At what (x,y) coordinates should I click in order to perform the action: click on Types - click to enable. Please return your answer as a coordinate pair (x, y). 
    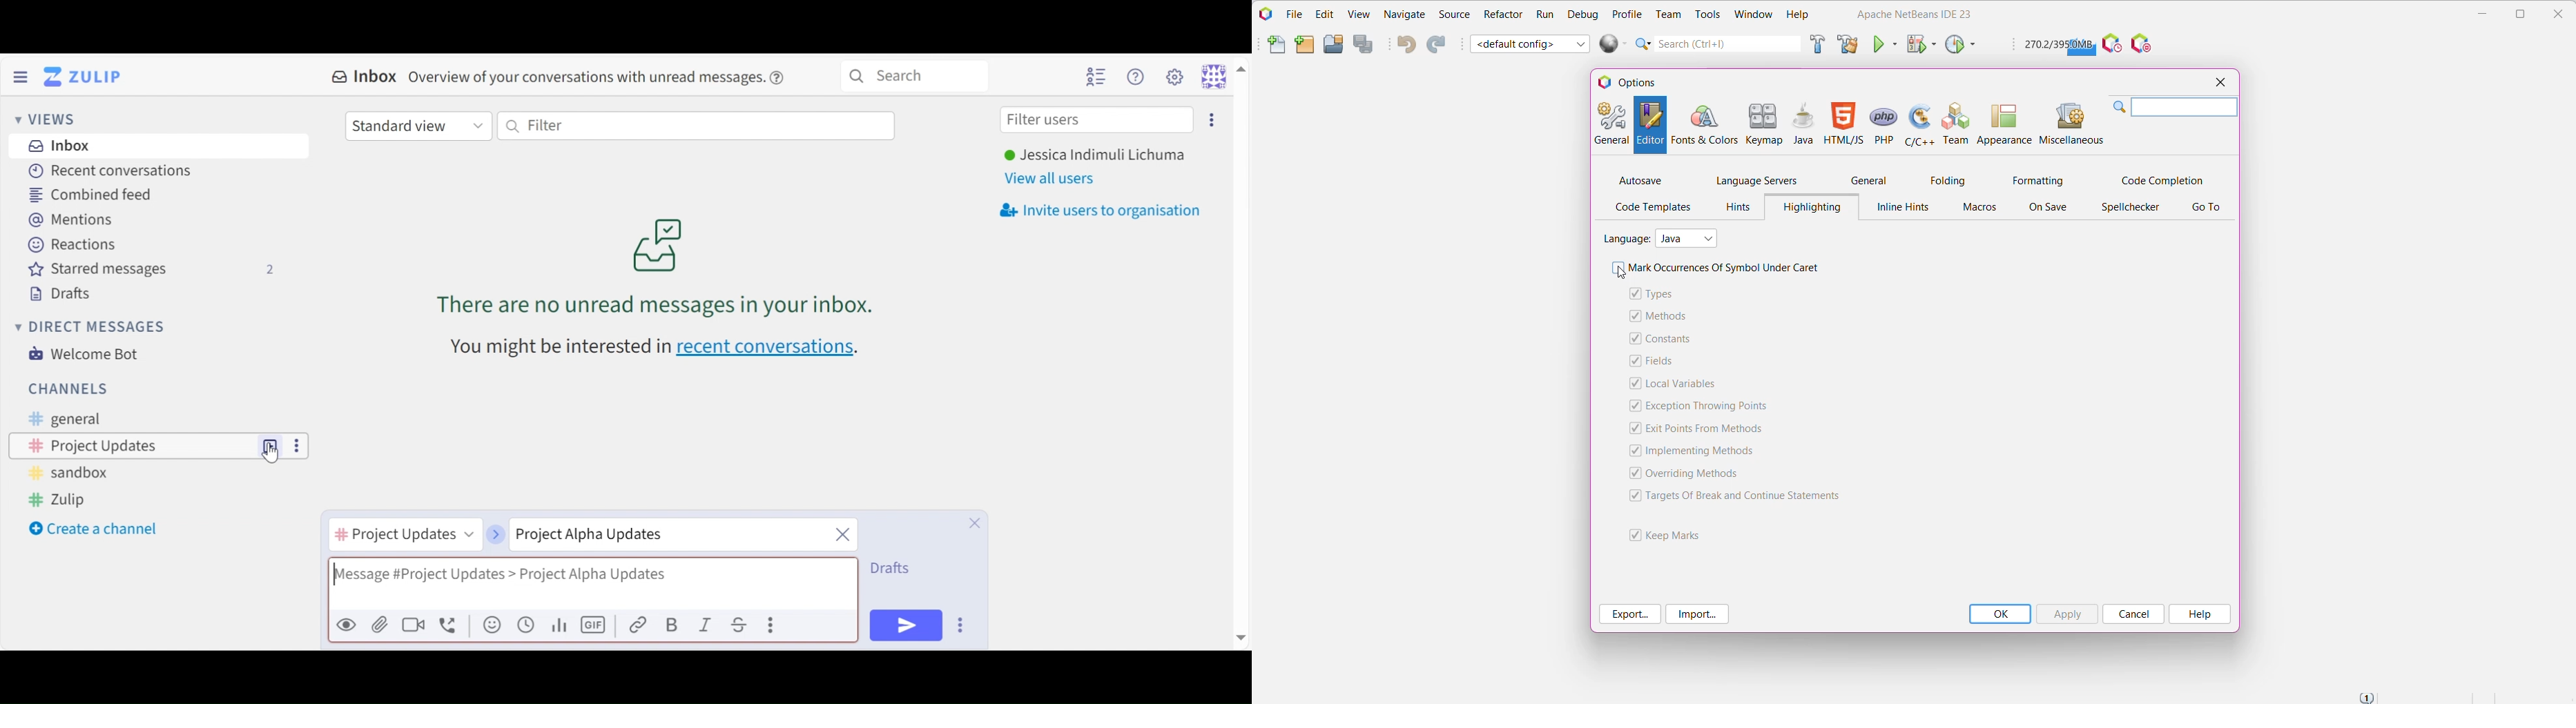
    Looking at the image, I should click on (1667, 294).